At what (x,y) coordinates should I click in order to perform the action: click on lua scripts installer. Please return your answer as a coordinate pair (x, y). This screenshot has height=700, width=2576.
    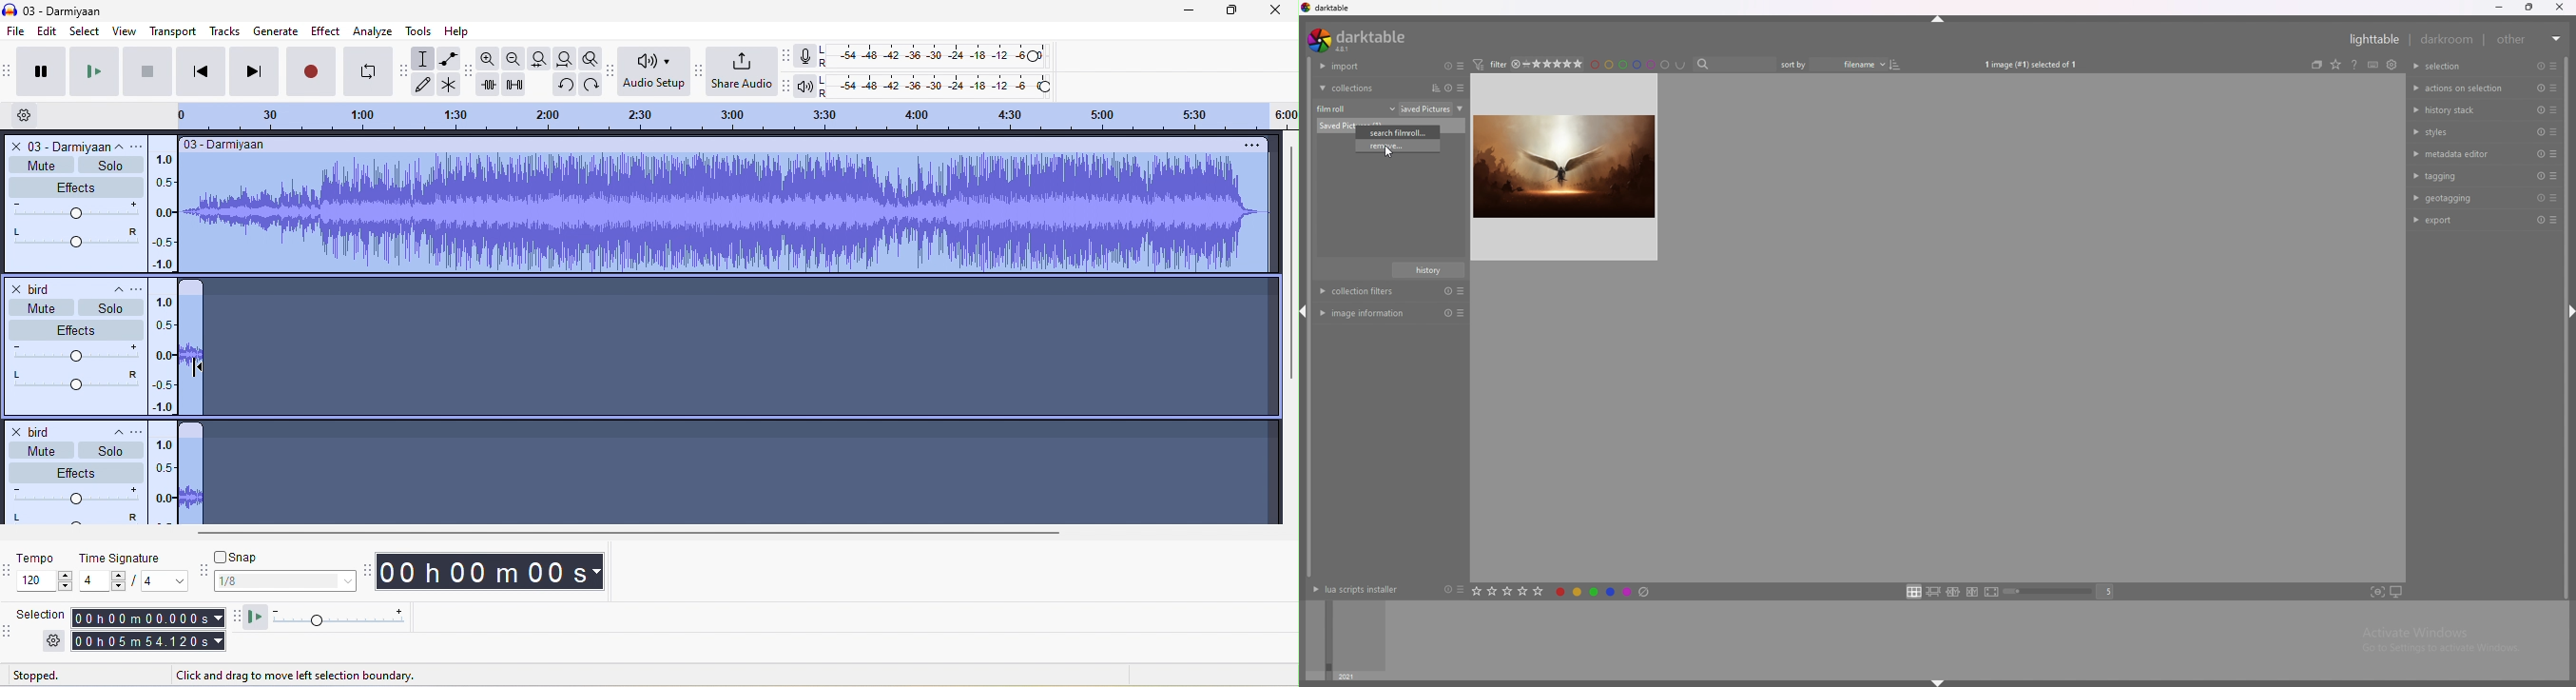
    Looking at the image, I should click on (1354, 589).